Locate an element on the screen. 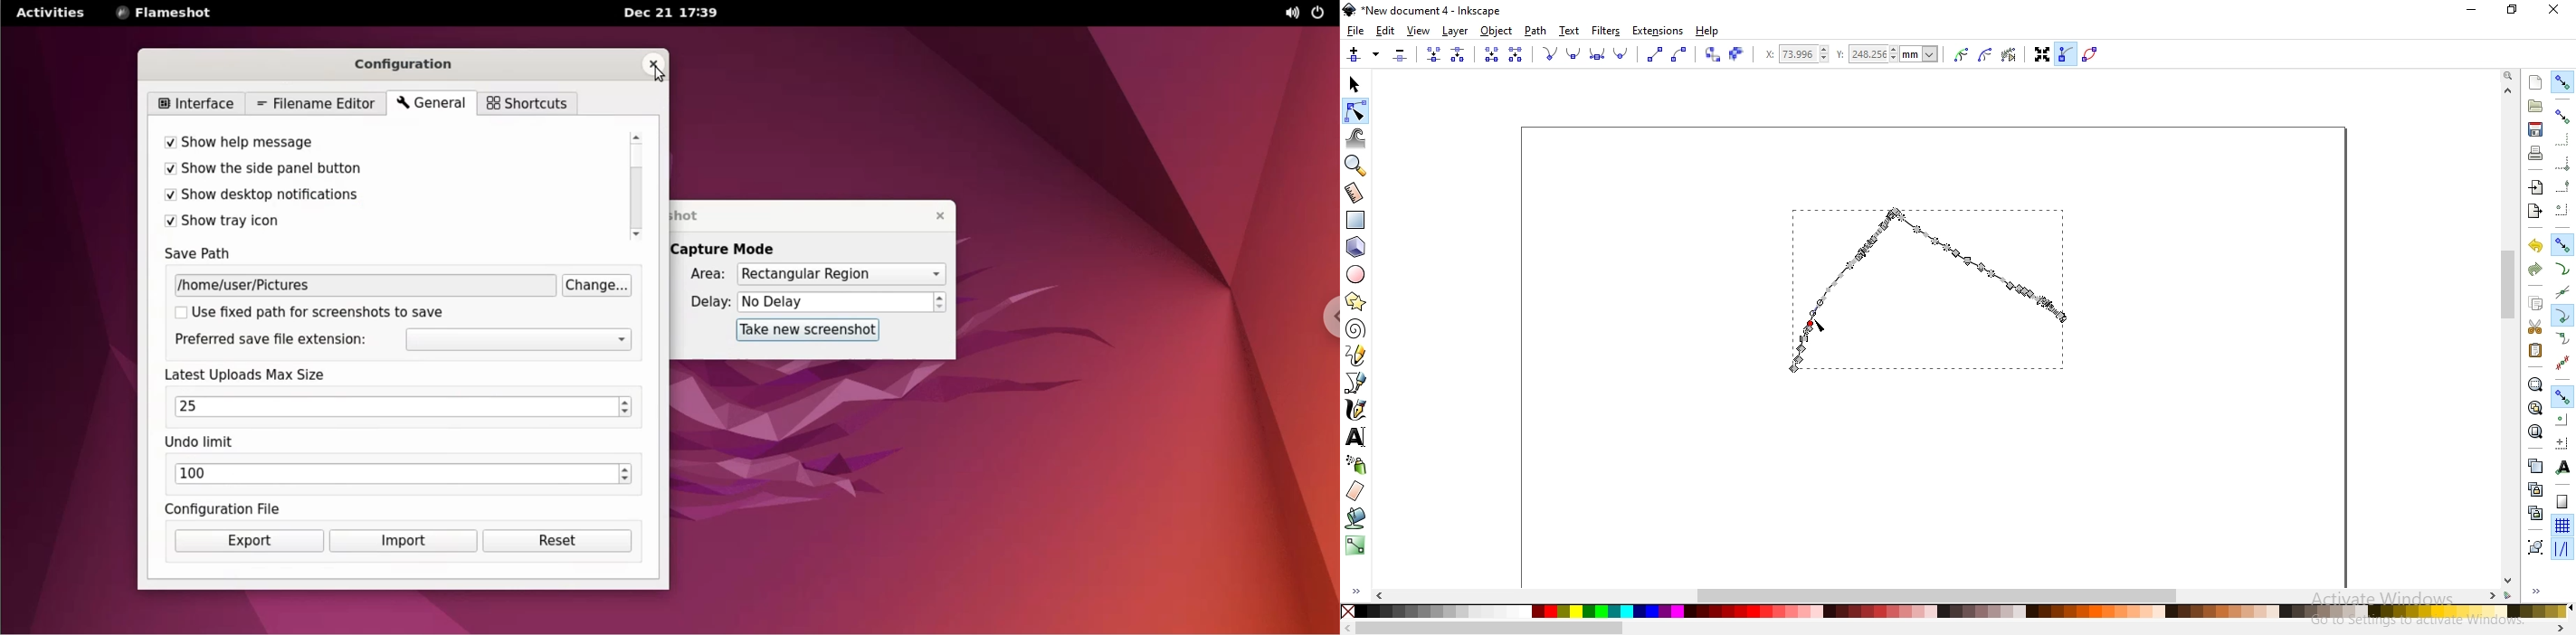  redo is located at coordinates (2534, 270).